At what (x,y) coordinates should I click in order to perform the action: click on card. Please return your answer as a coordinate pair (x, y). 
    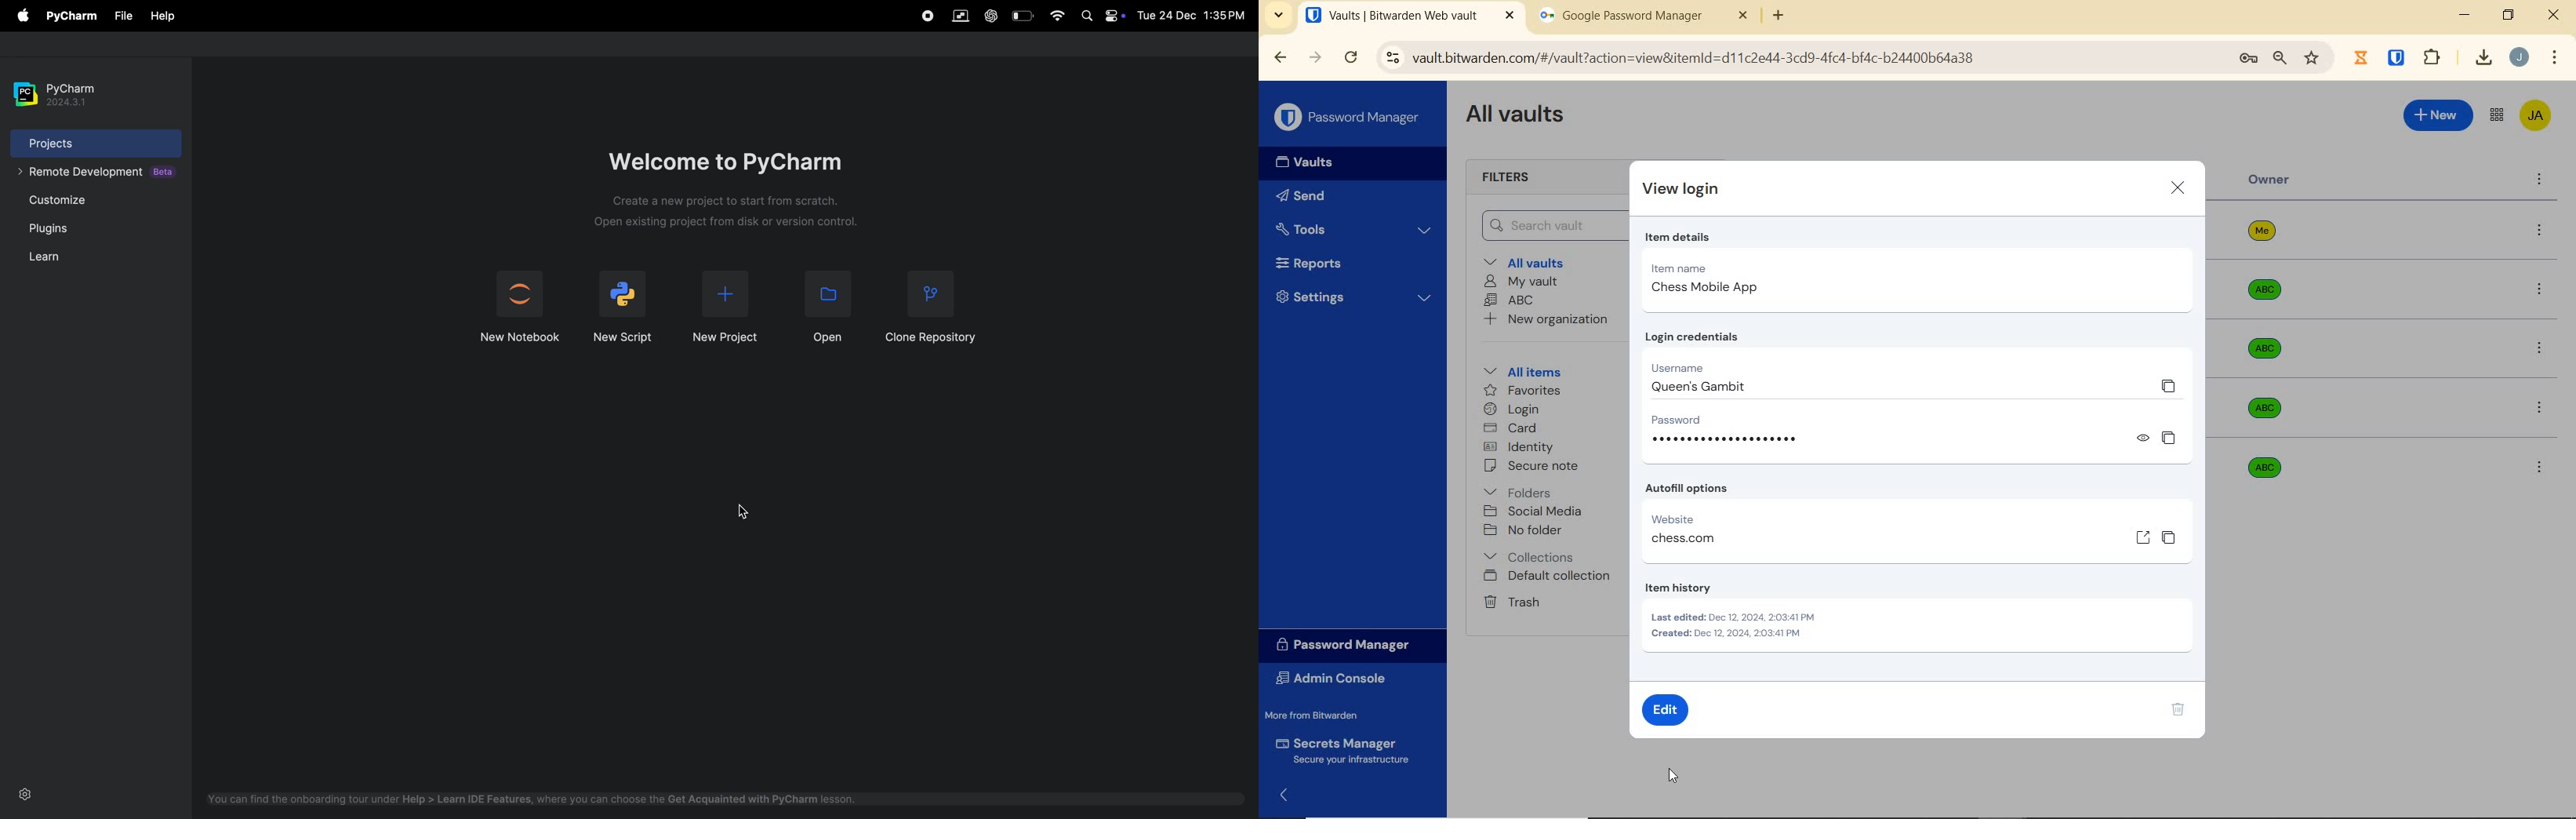
    Looking at the image, I should click on (1510, 429).